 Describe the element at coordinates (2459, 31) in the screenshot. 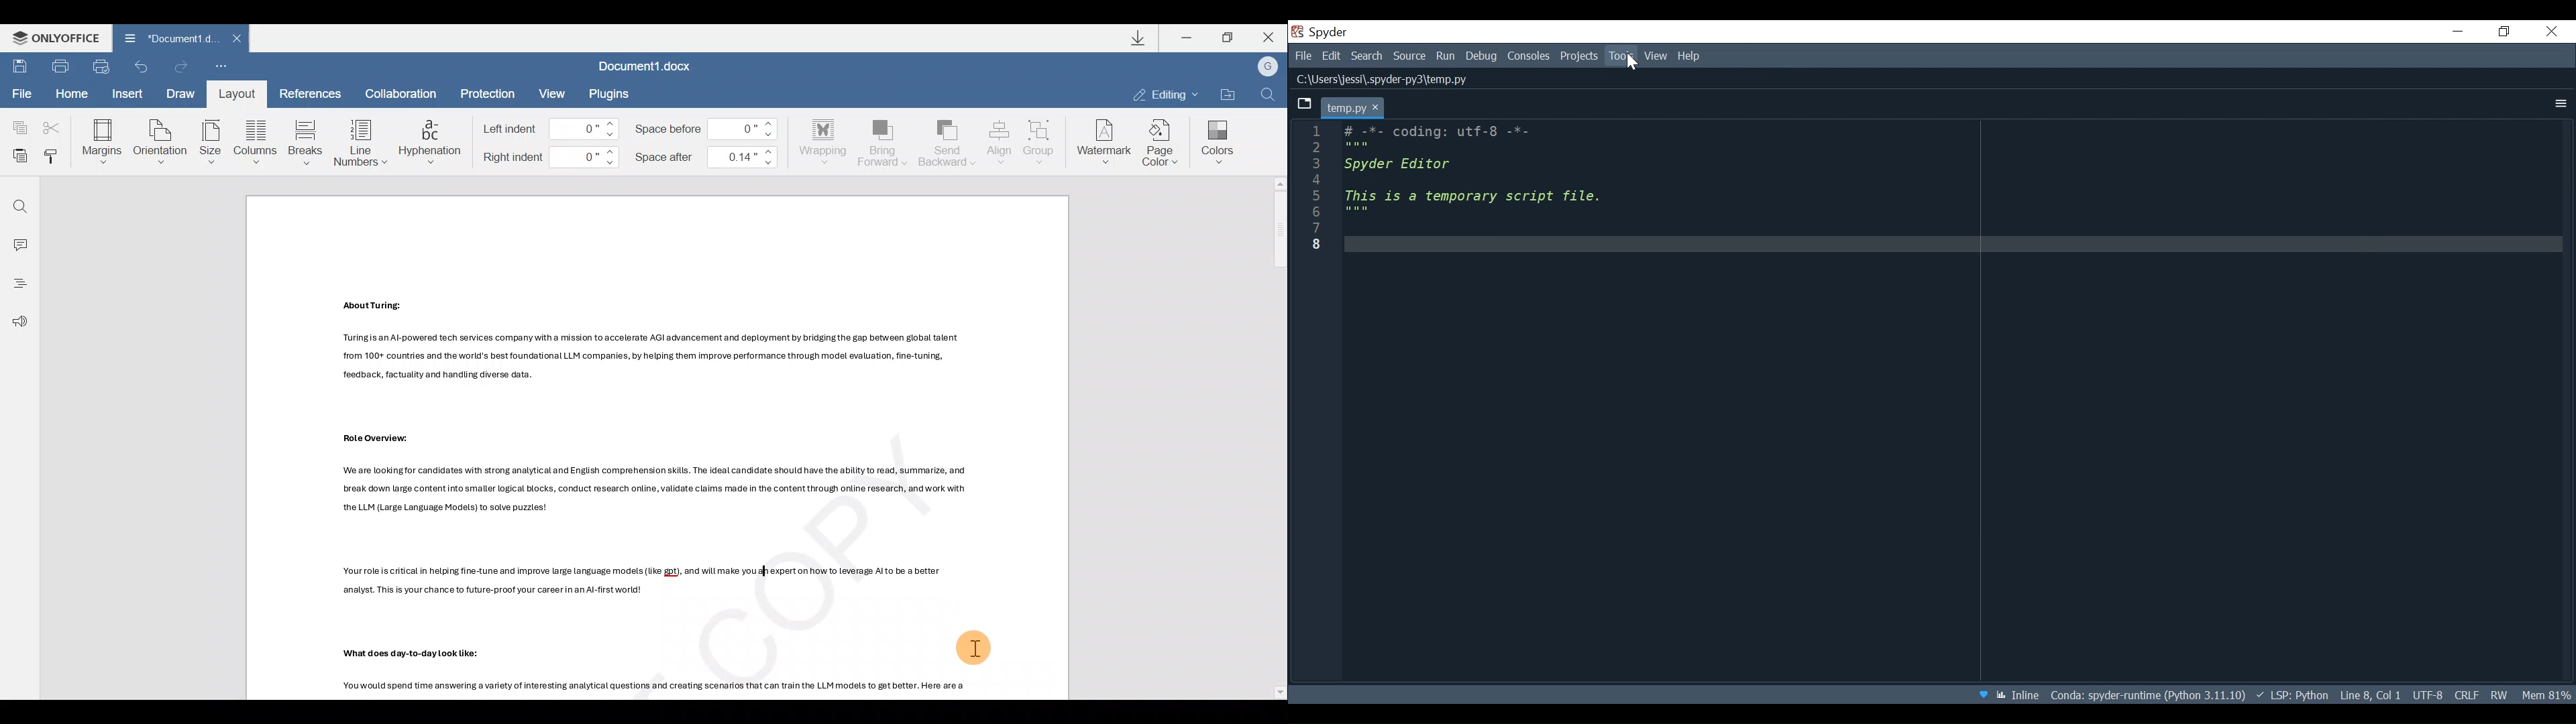

I see `Minimize` at that location.